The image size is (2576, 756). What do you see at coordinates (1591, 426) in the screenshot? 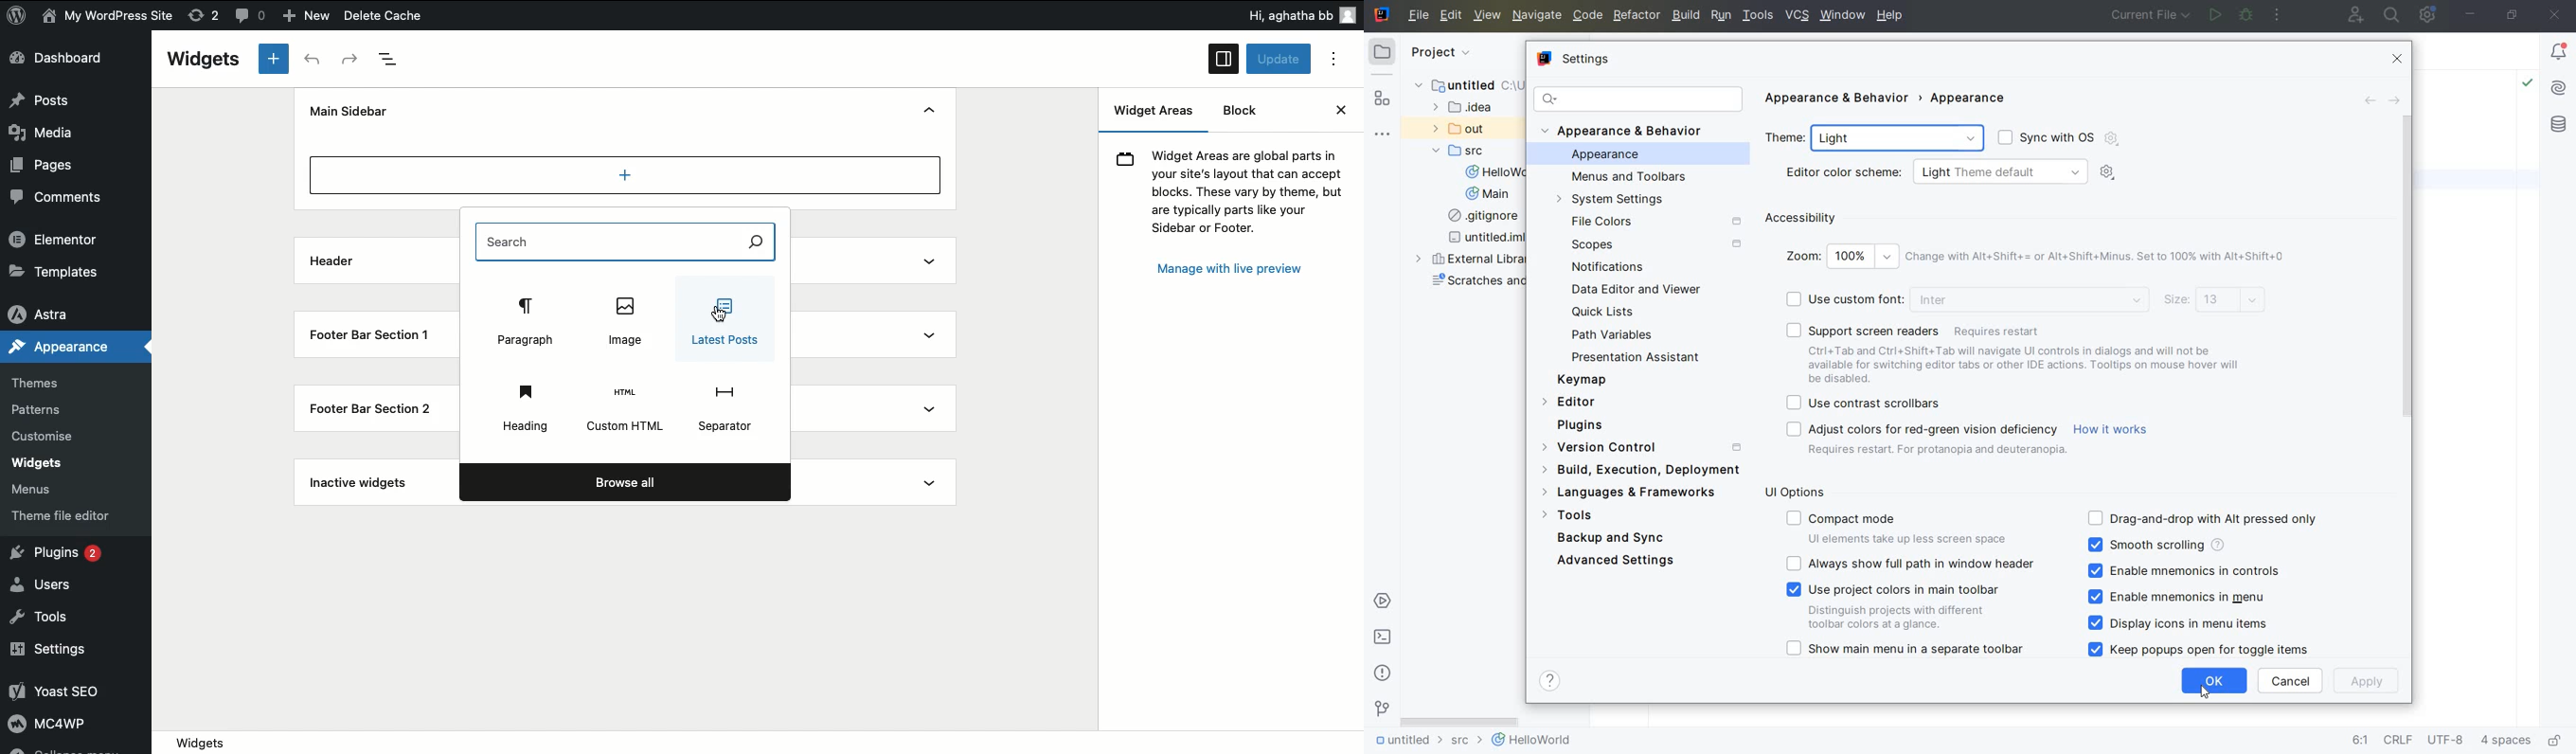
I see `PLUGINS` at bounding box center [1591, 426].